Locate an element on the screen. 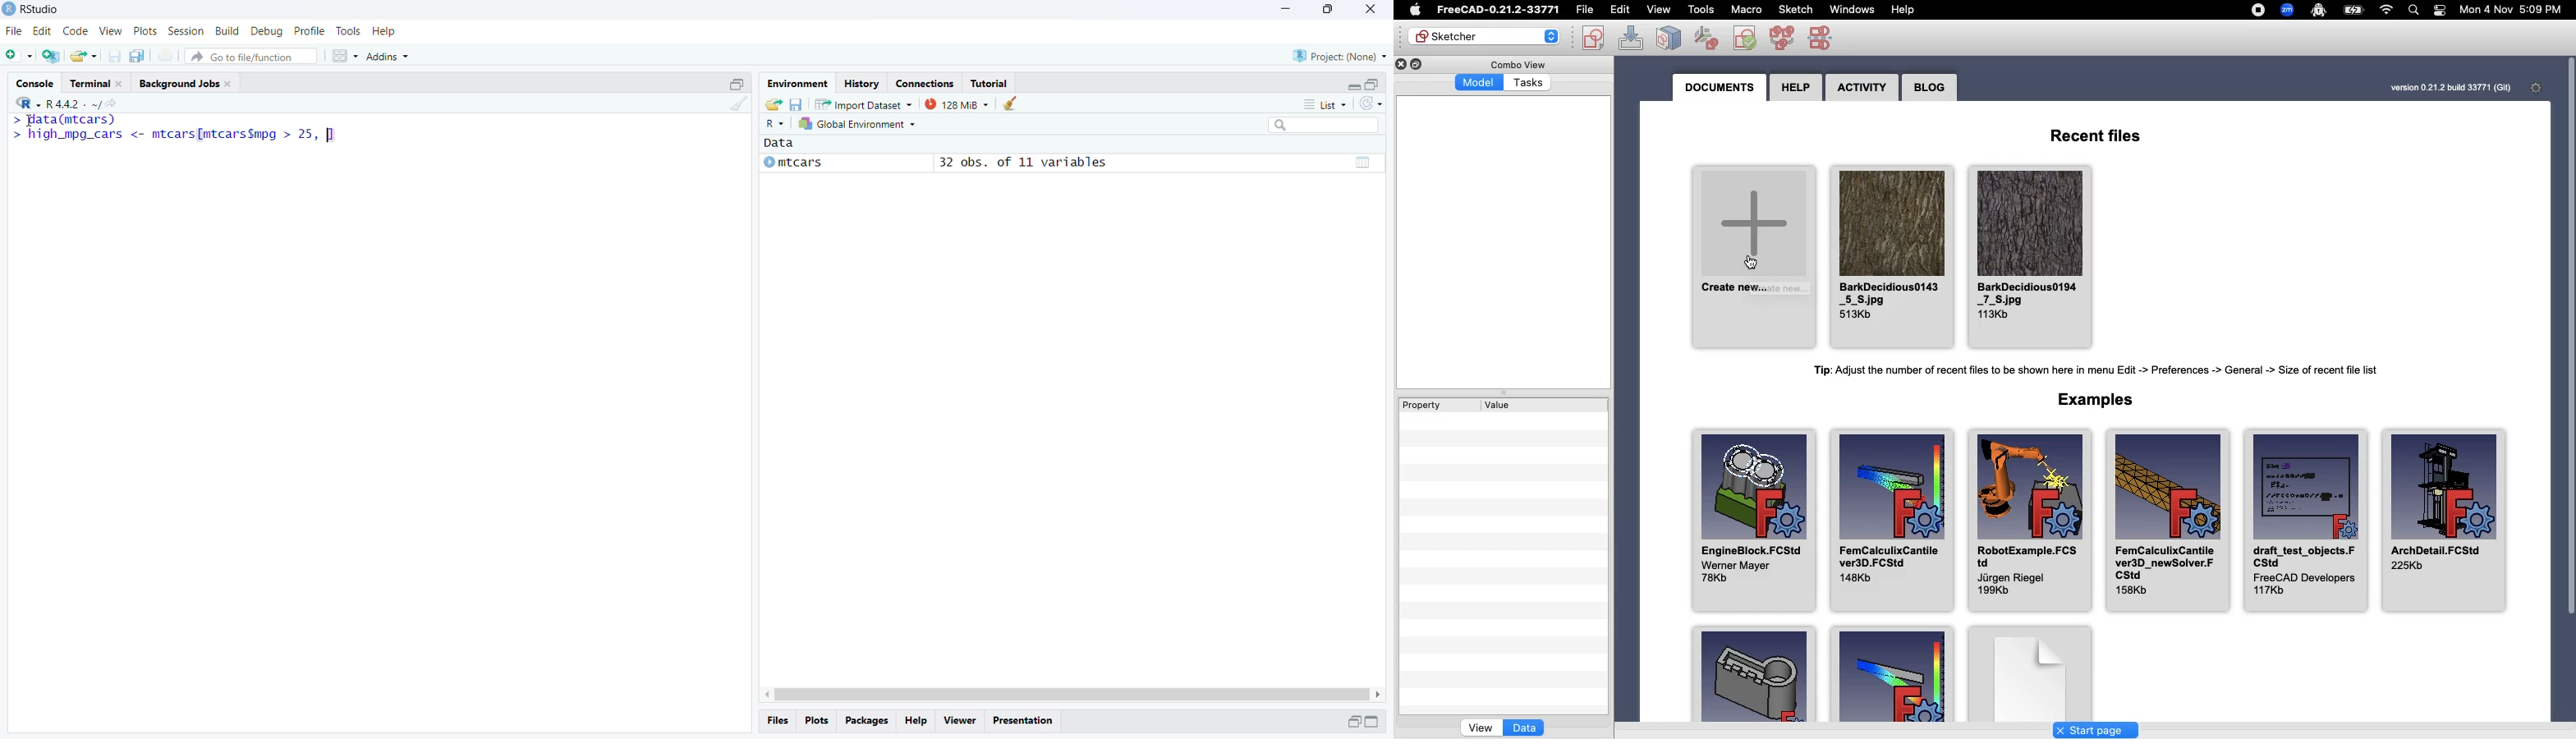  Scrollbar is located at coordinates (2570, 351).